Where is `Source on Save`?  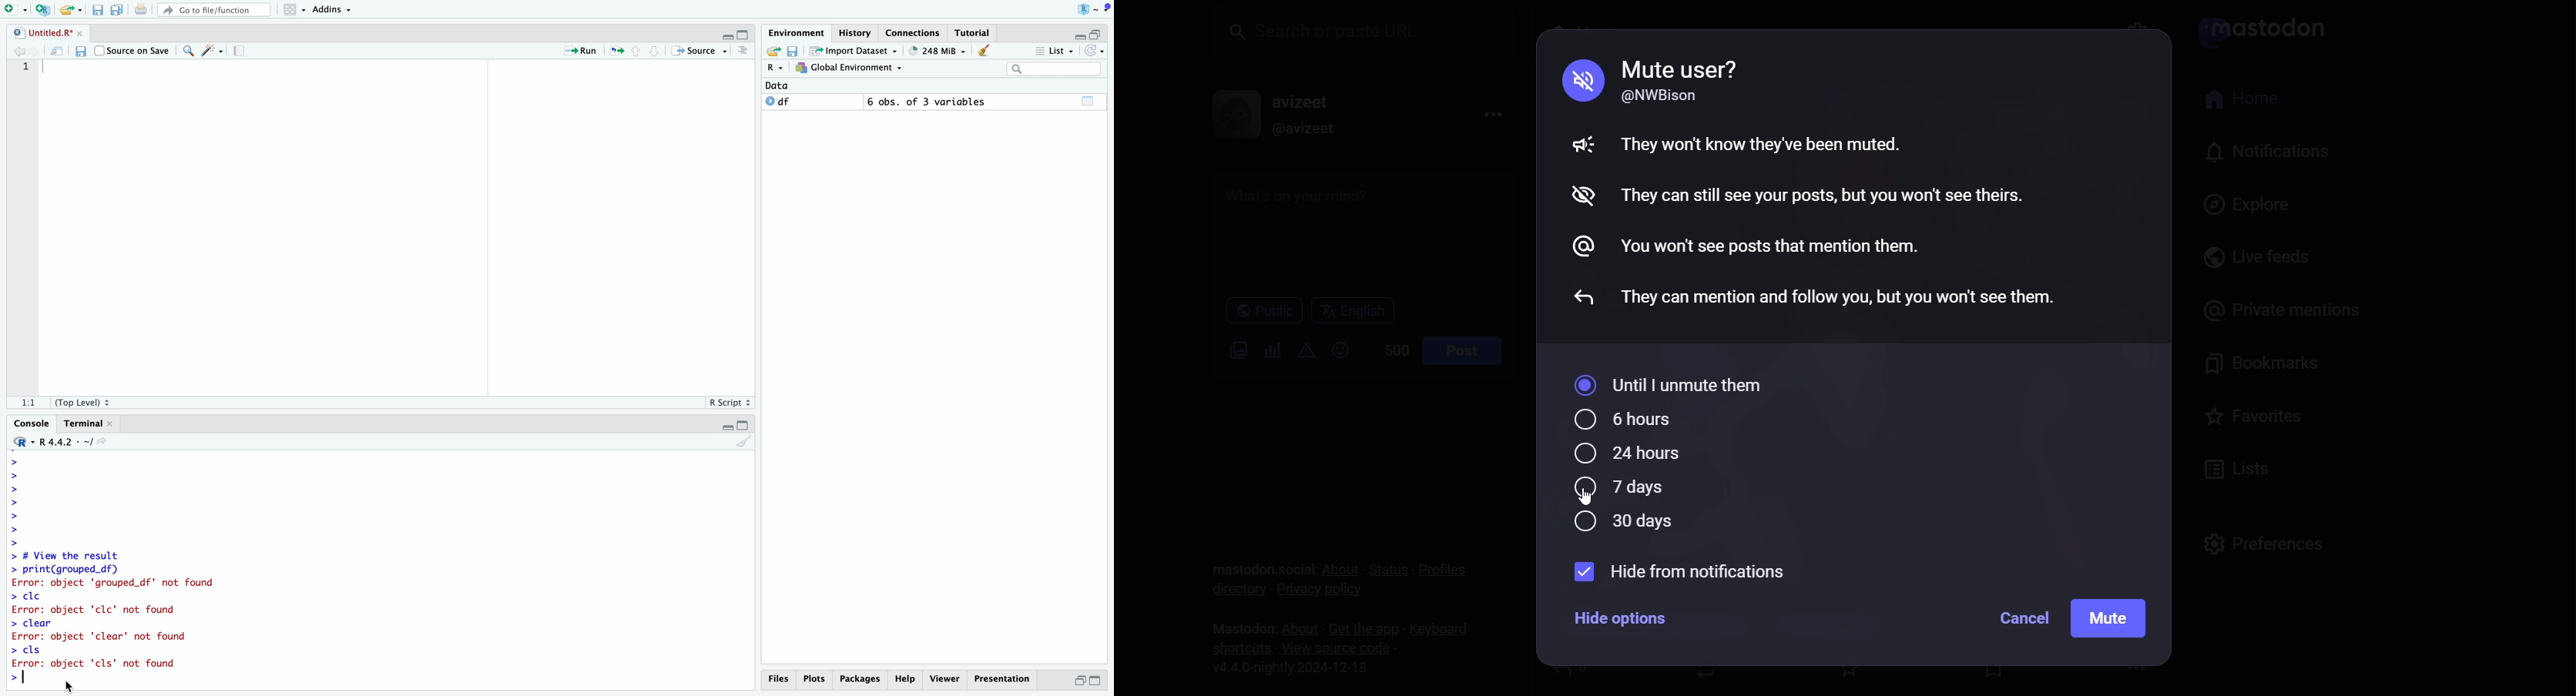 Source on Save is located at coordinates (131, 50).